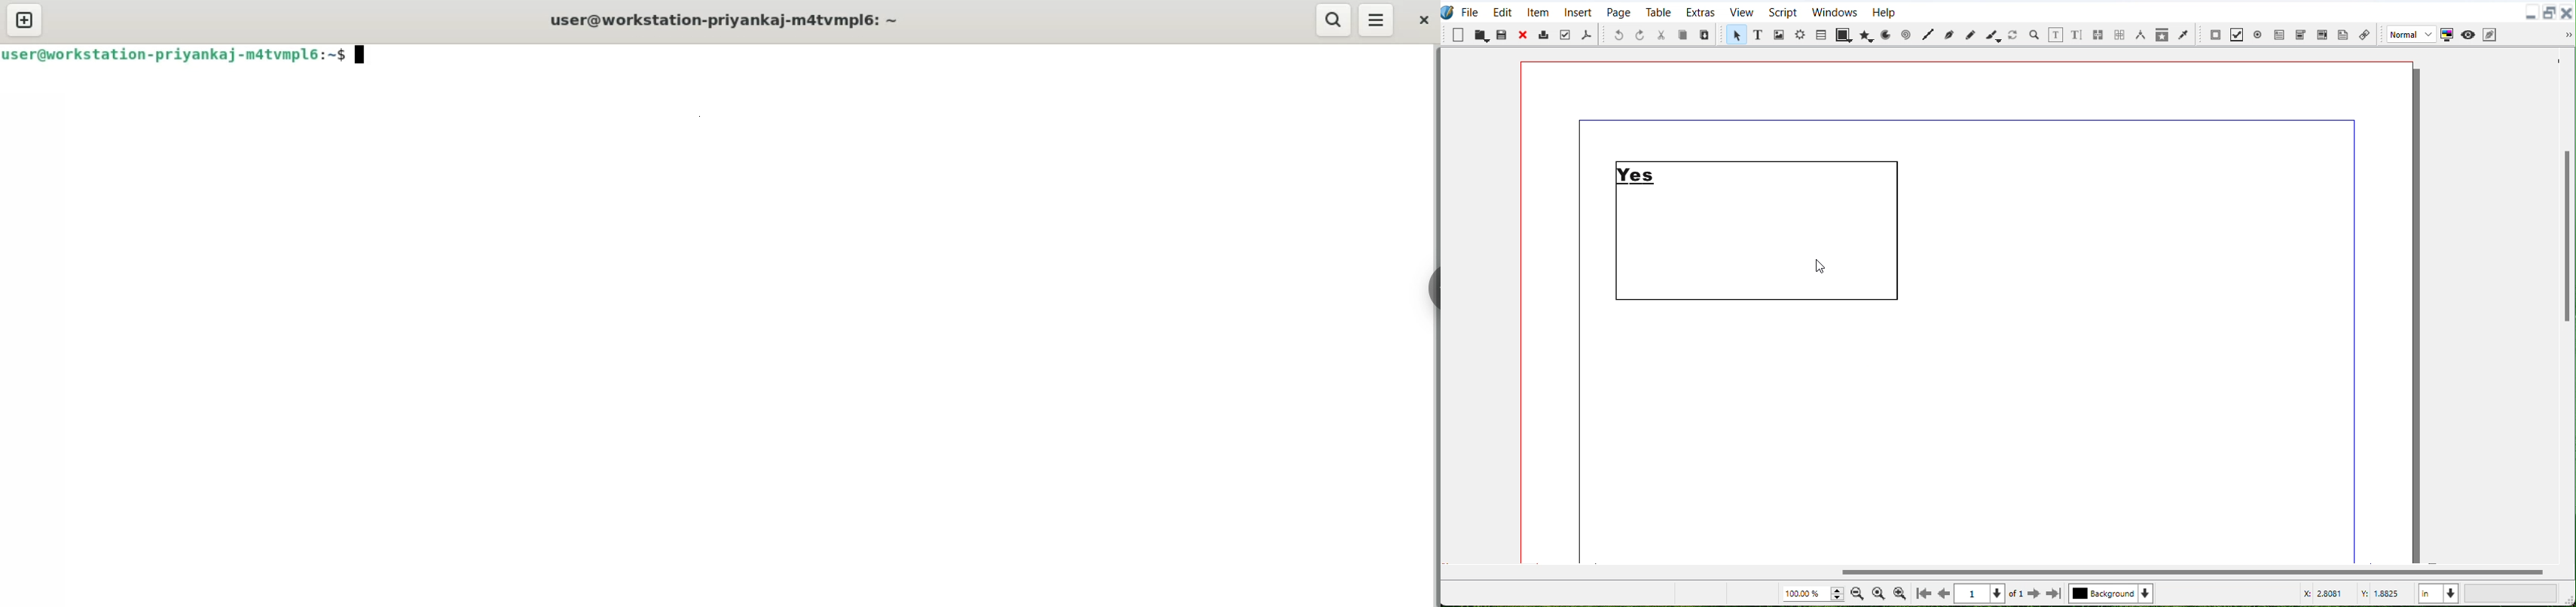 This screenshot has height=616, width=2576. Describe the element at coordinates (1886, 34) in the screenshot. I see `Arc` at that location.